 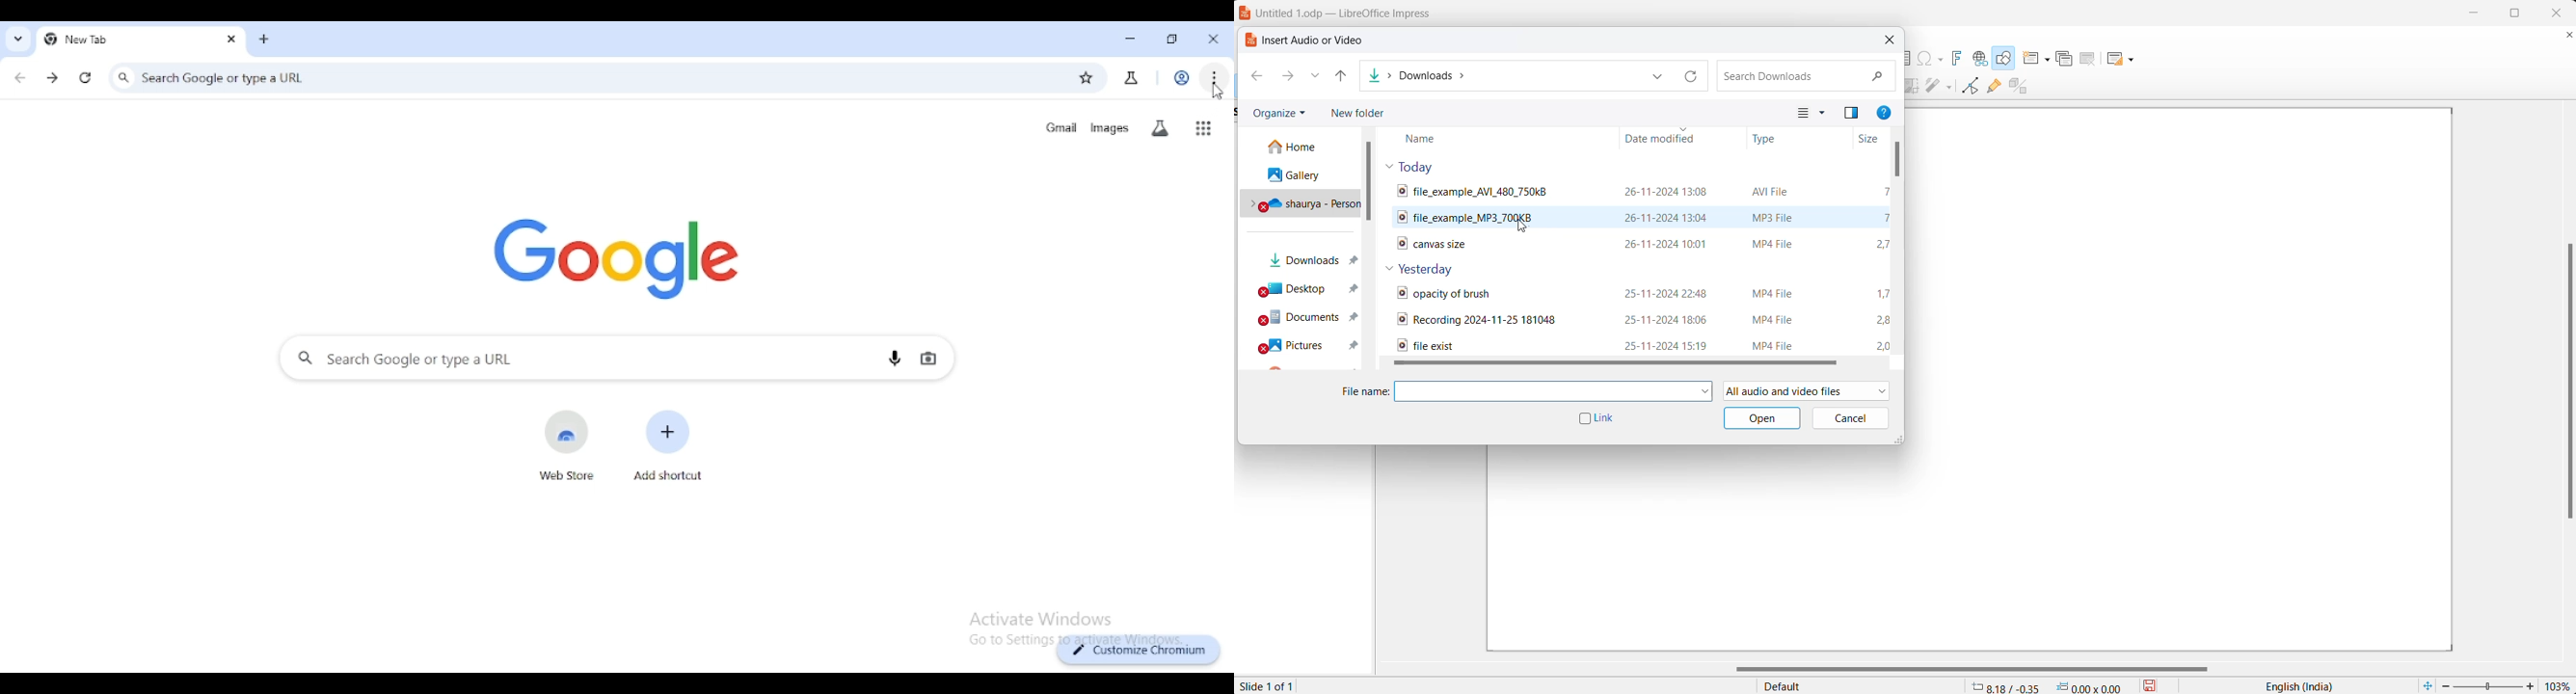 I want to click on delete slide, so click(x=2092, y=59).